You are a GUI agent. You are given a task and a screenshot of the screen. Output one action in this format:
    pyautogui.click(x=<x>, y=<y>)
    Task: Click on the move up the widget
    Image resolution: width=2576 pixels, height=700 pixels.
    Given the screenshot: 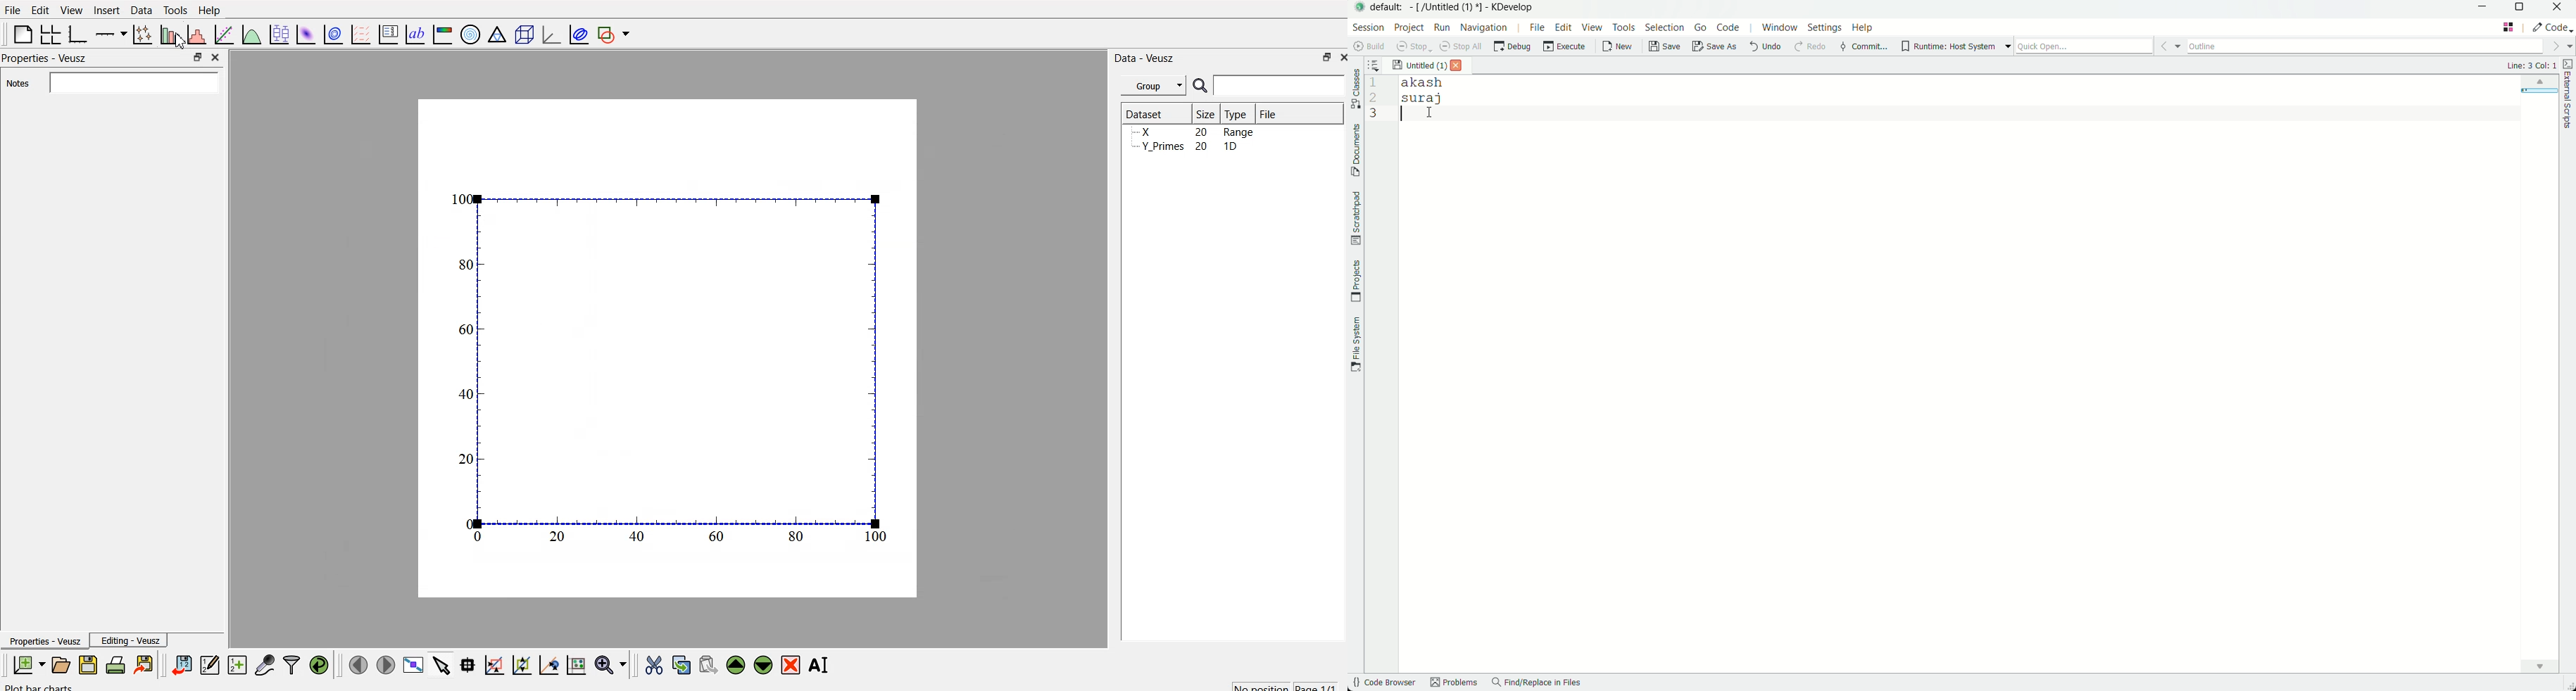 What is the action you would take?
    pyautogui.click(x=734, y=664)
    